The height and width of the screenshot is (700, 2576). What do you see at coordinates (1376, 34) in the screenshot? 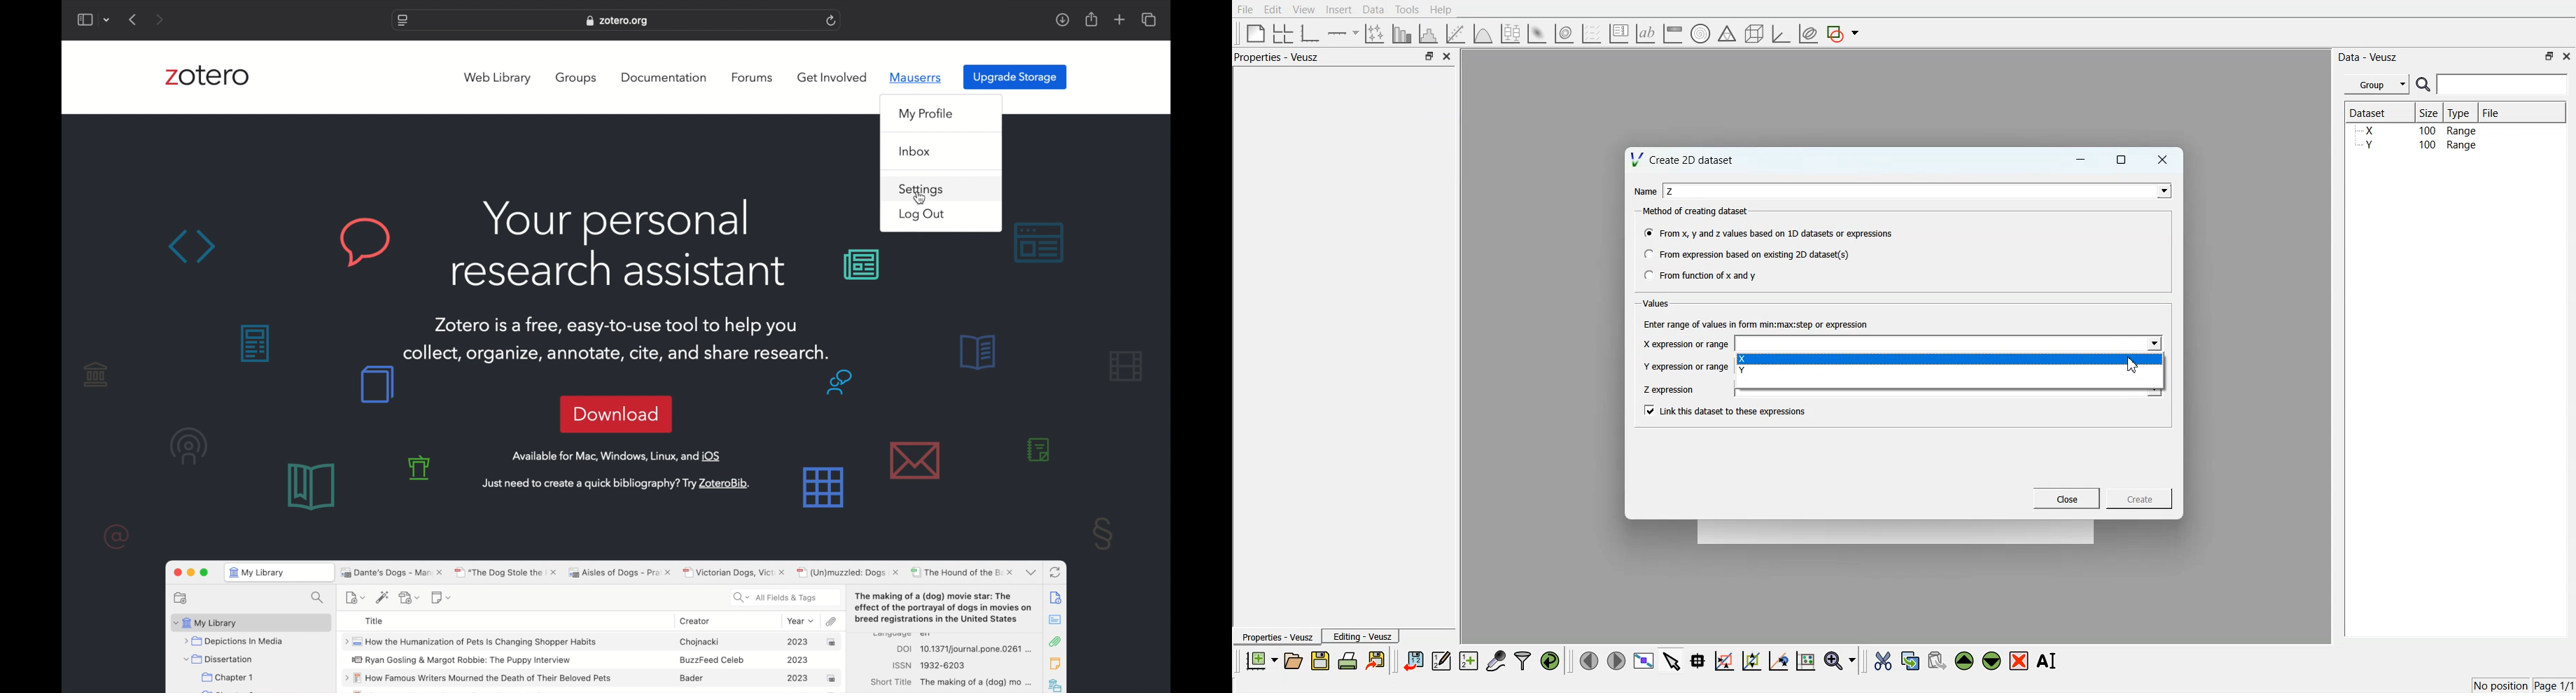
I see `Plot points with lines` at bounding box center [1376, 34].